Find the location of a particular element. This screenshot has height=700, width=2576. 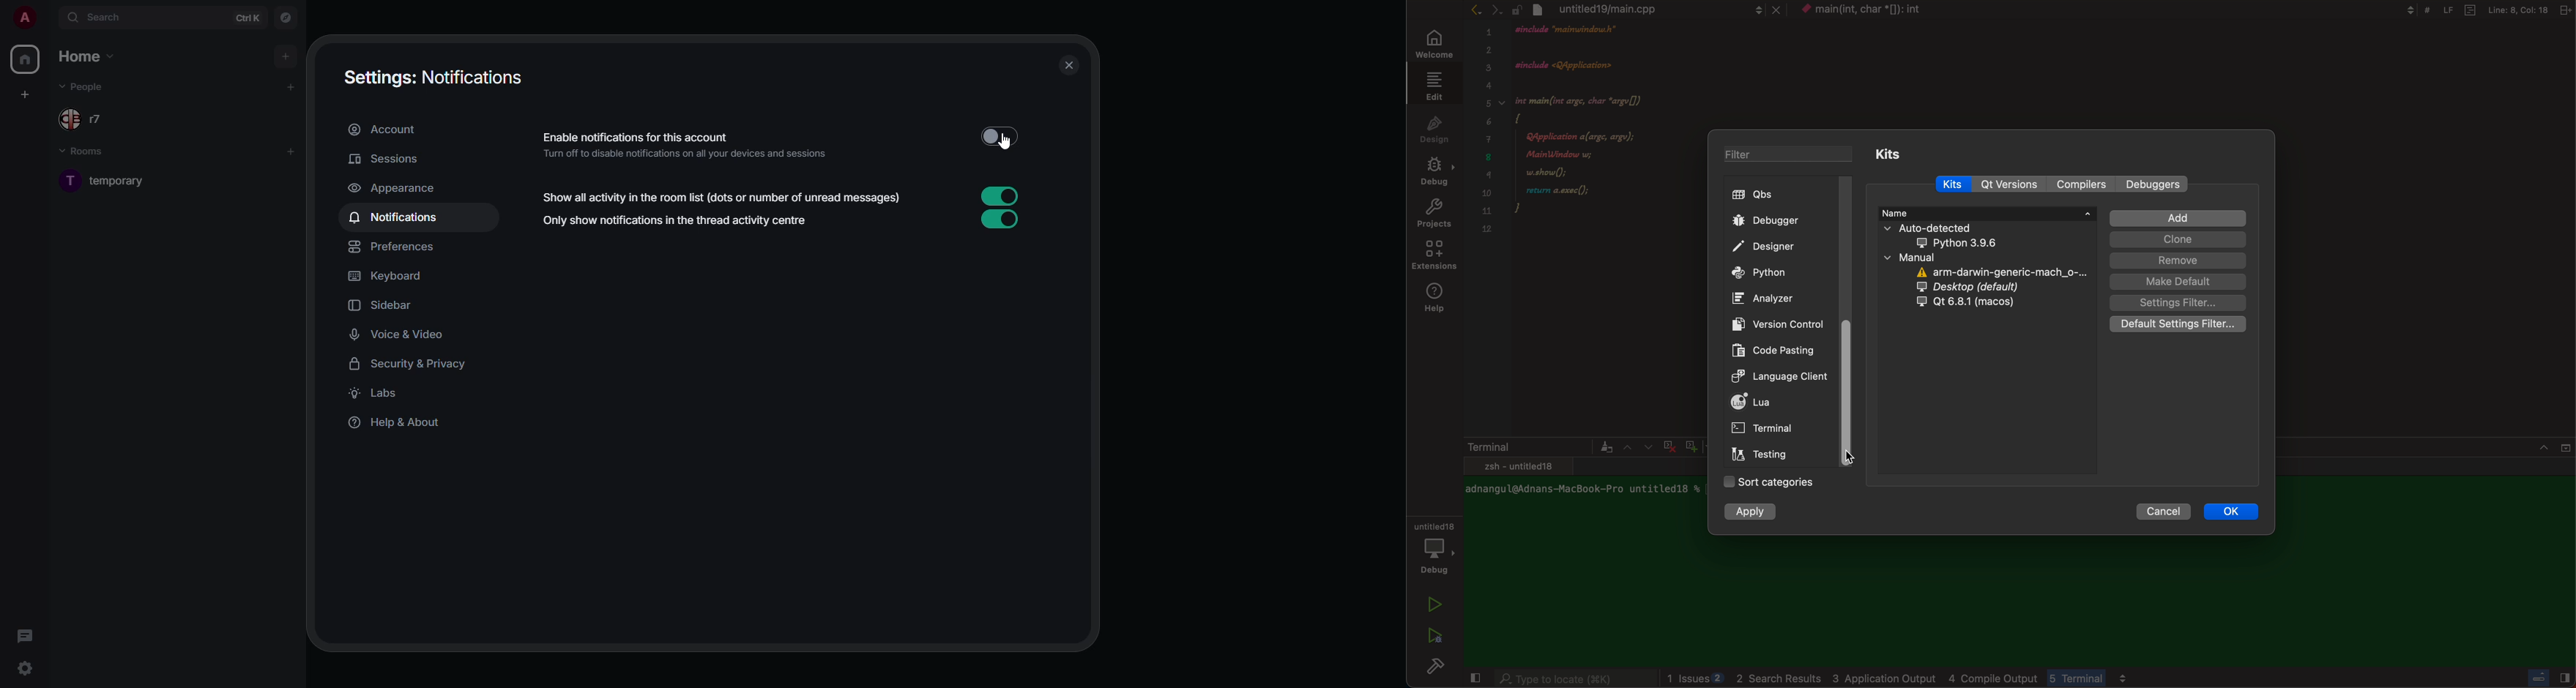

file information is located at coordinates (2481, 10).